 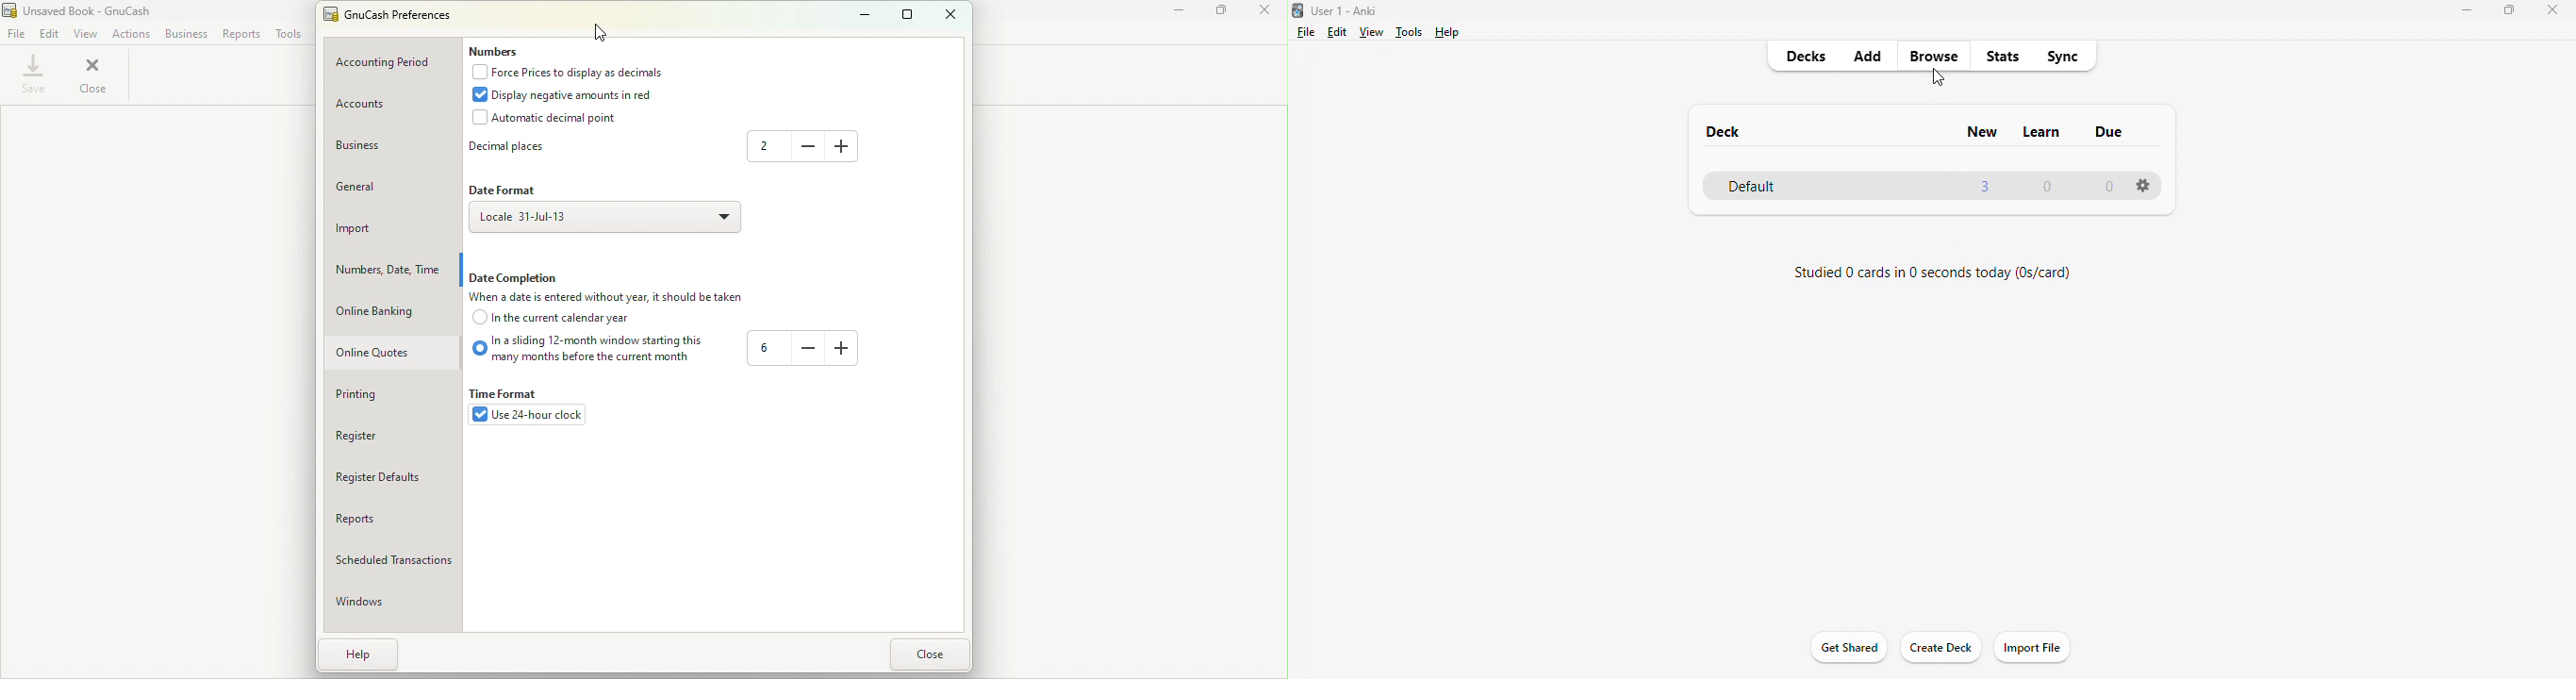 I want to click on Import, so click(x=379, y=227).